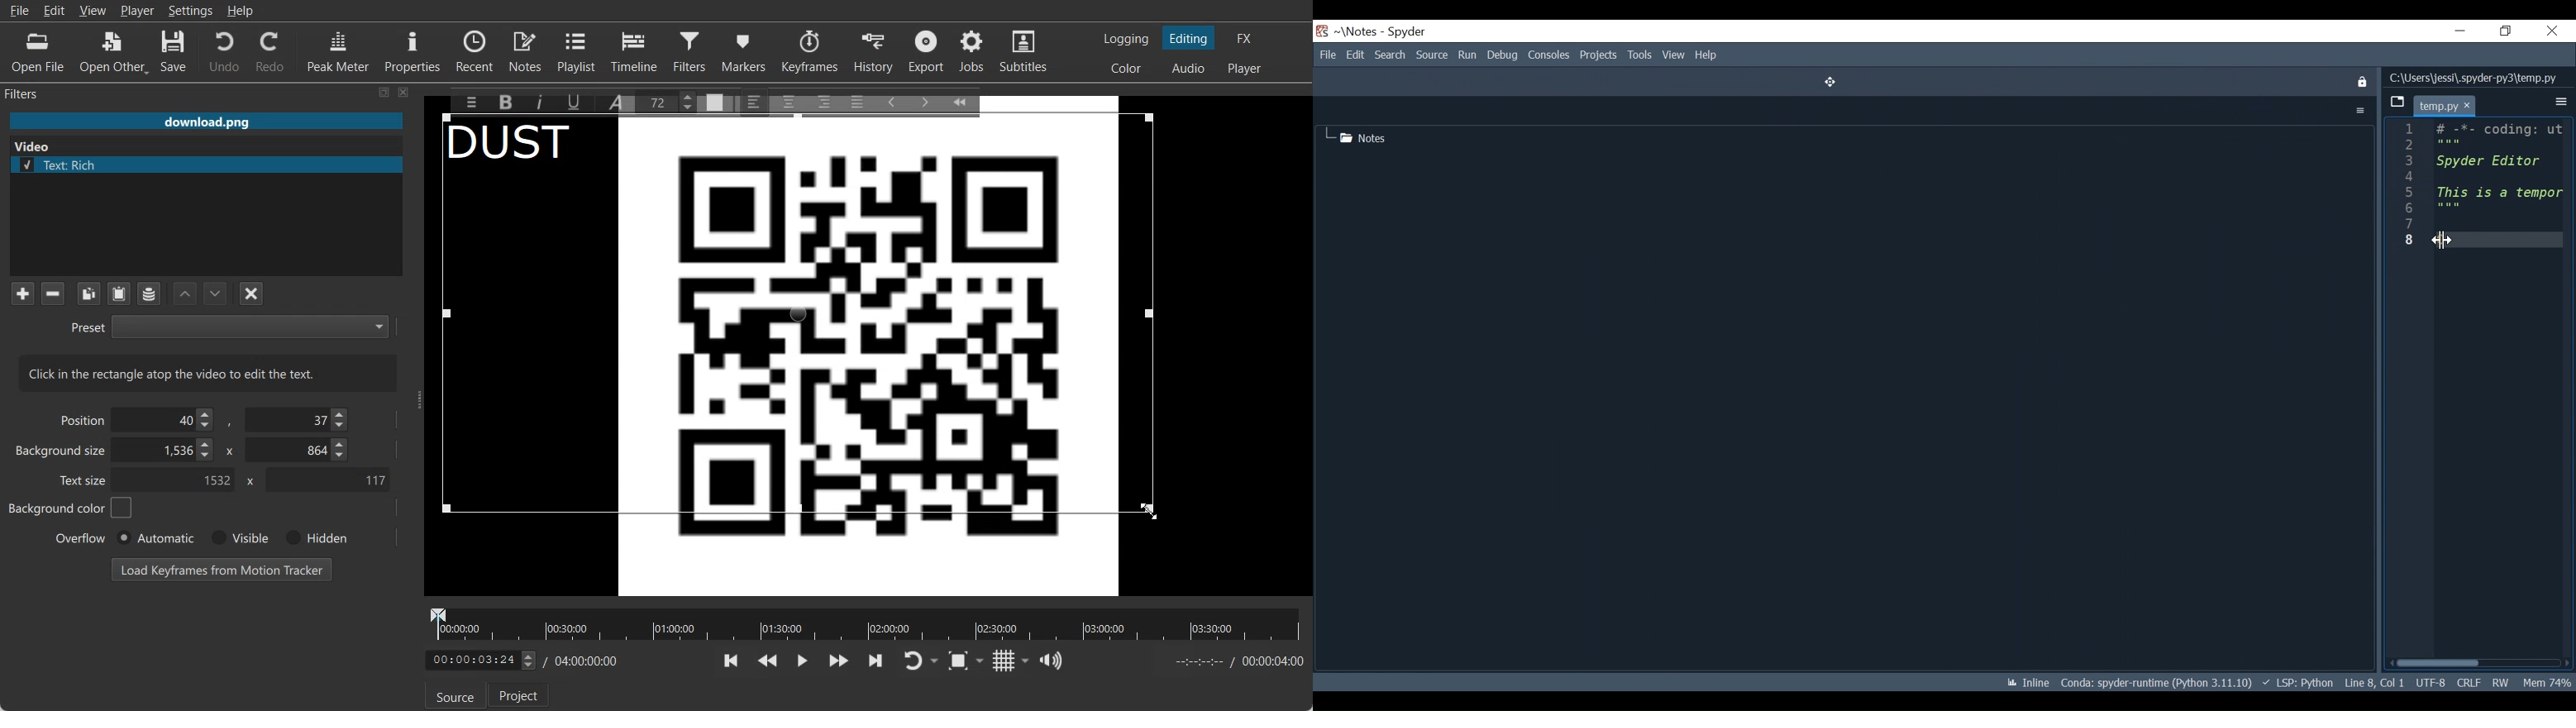 The height and width of the screenshot is (728, 2576). I want to click on Switching to the logging layout, so click(1126, 39).